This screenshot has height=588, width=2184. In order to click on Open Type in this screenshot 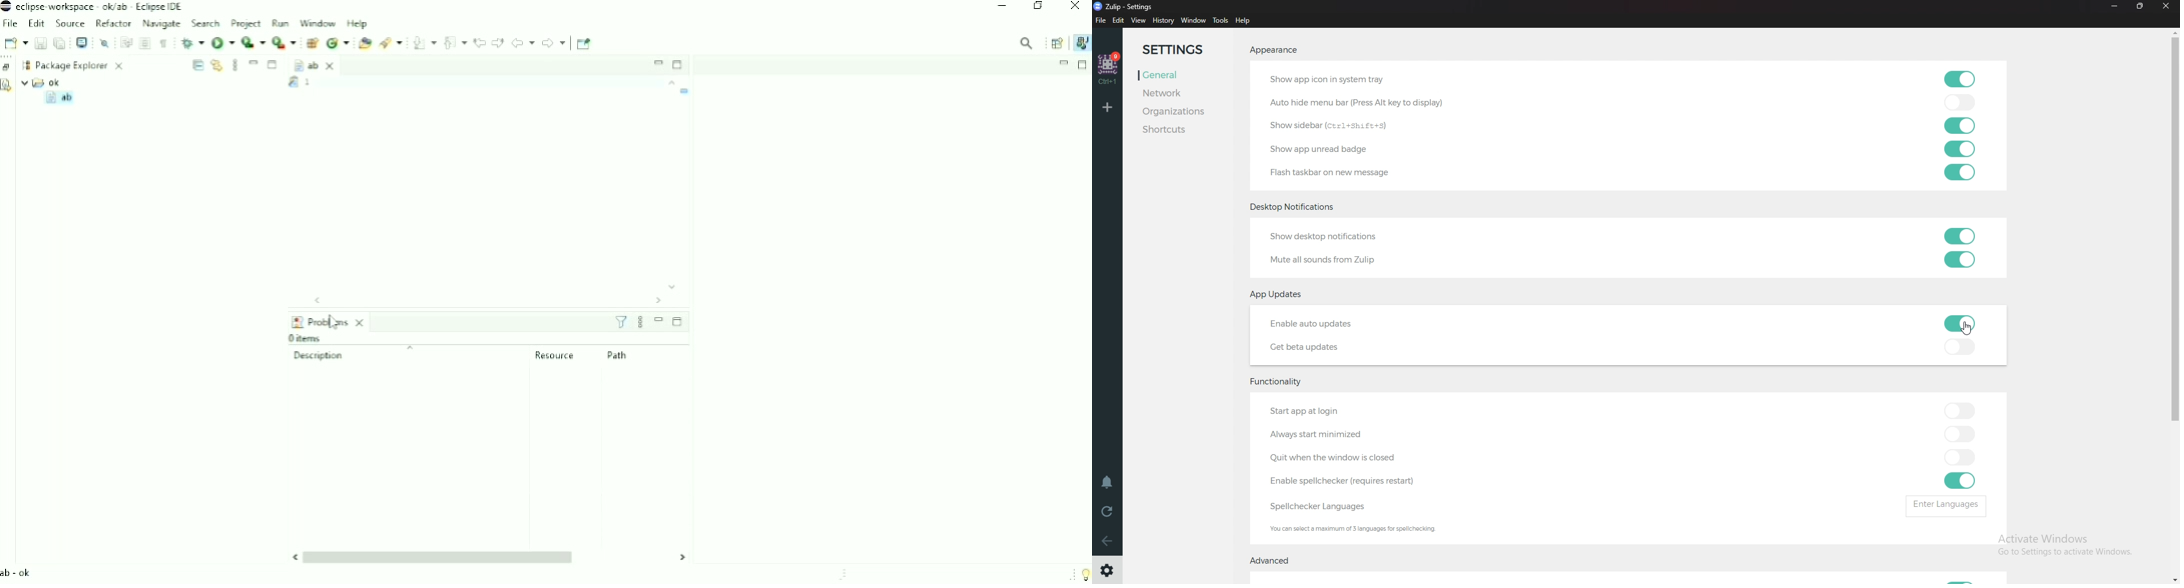, I will do `click(365, 43)`.